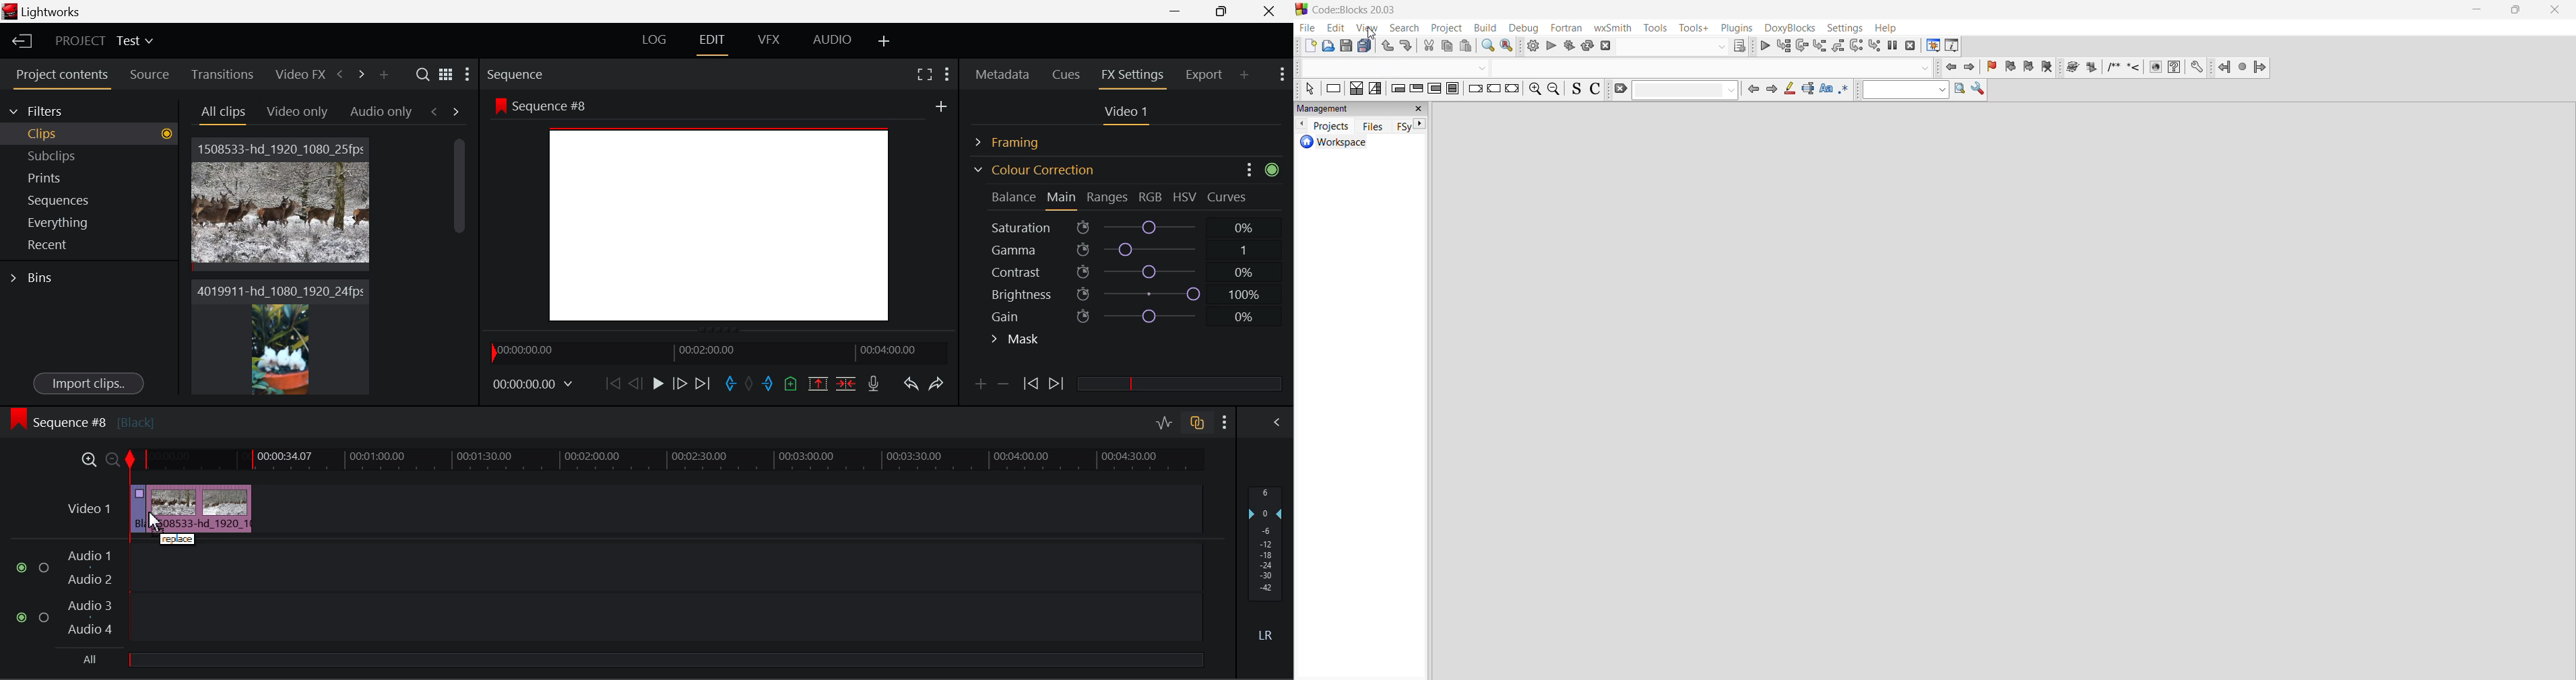 This screenshot has width=2576, height=700. What do you see at coordinates (112, 459) in the screenshot?
I see `Timeline Zoom Out` at bounding box center [112, 459].